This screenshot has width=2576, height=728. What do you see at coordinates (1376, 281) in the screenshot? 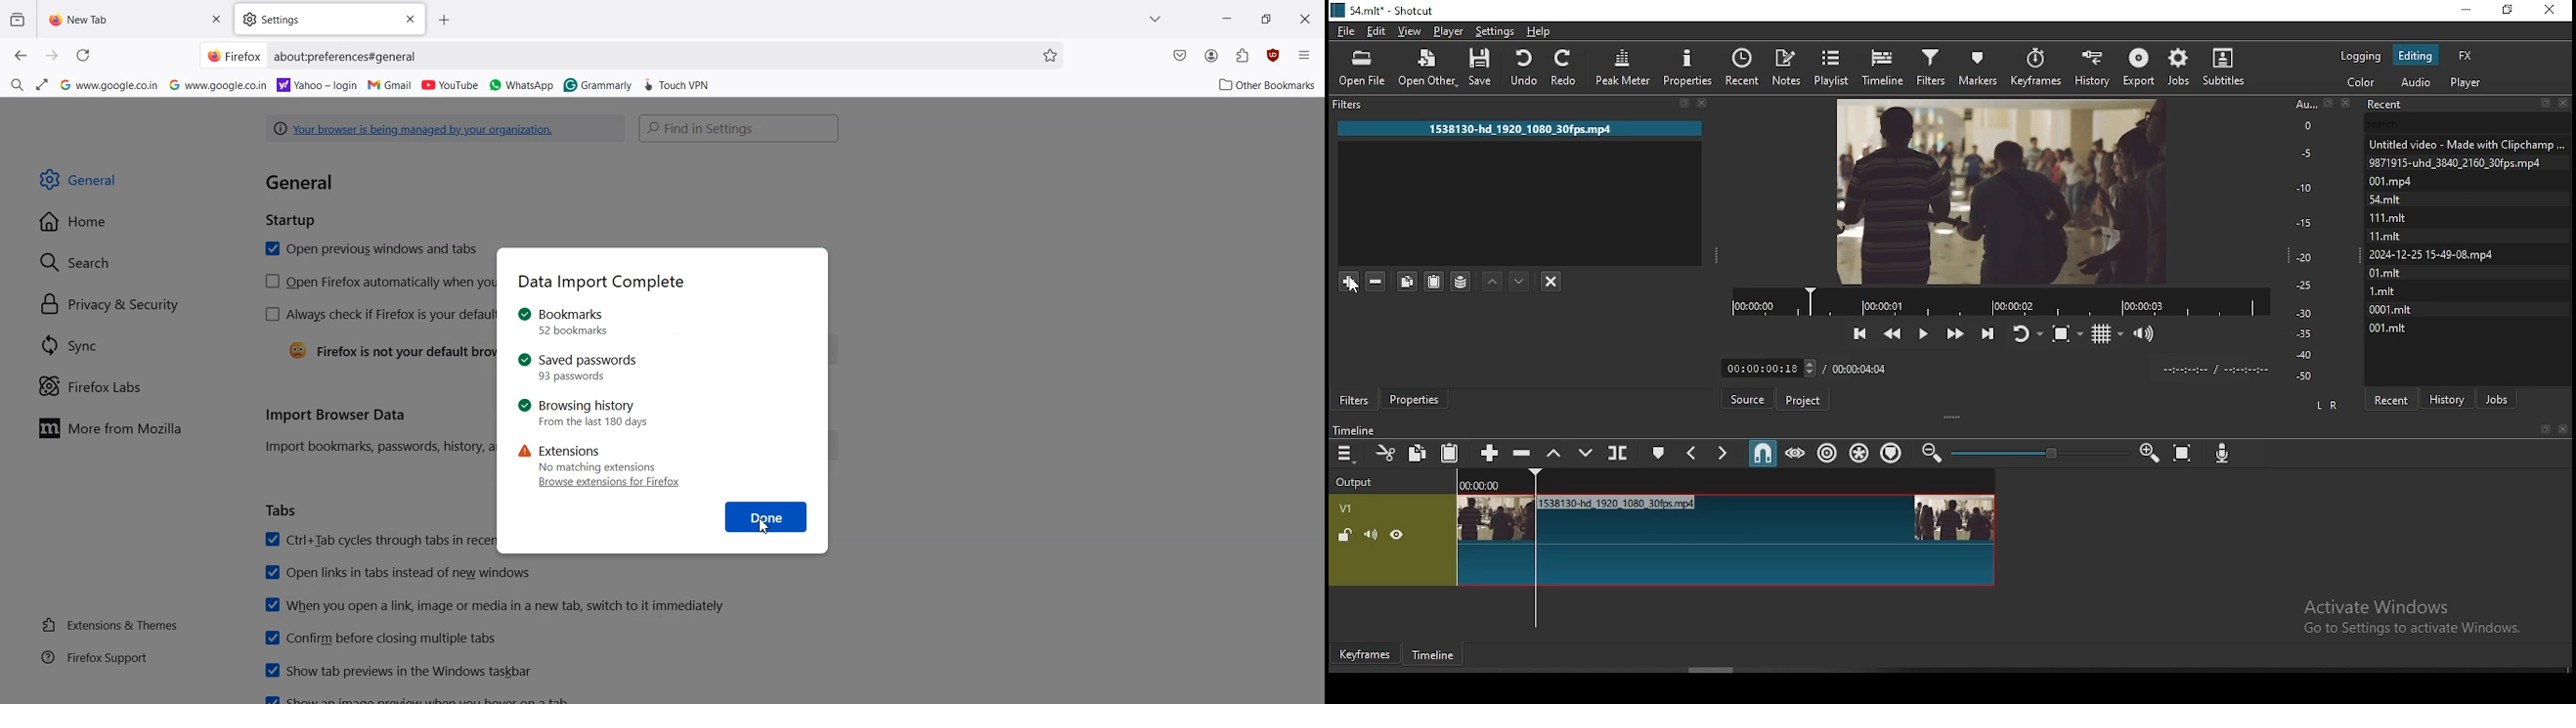
I see `remove selected filters` at bounding box center [1376, 281].